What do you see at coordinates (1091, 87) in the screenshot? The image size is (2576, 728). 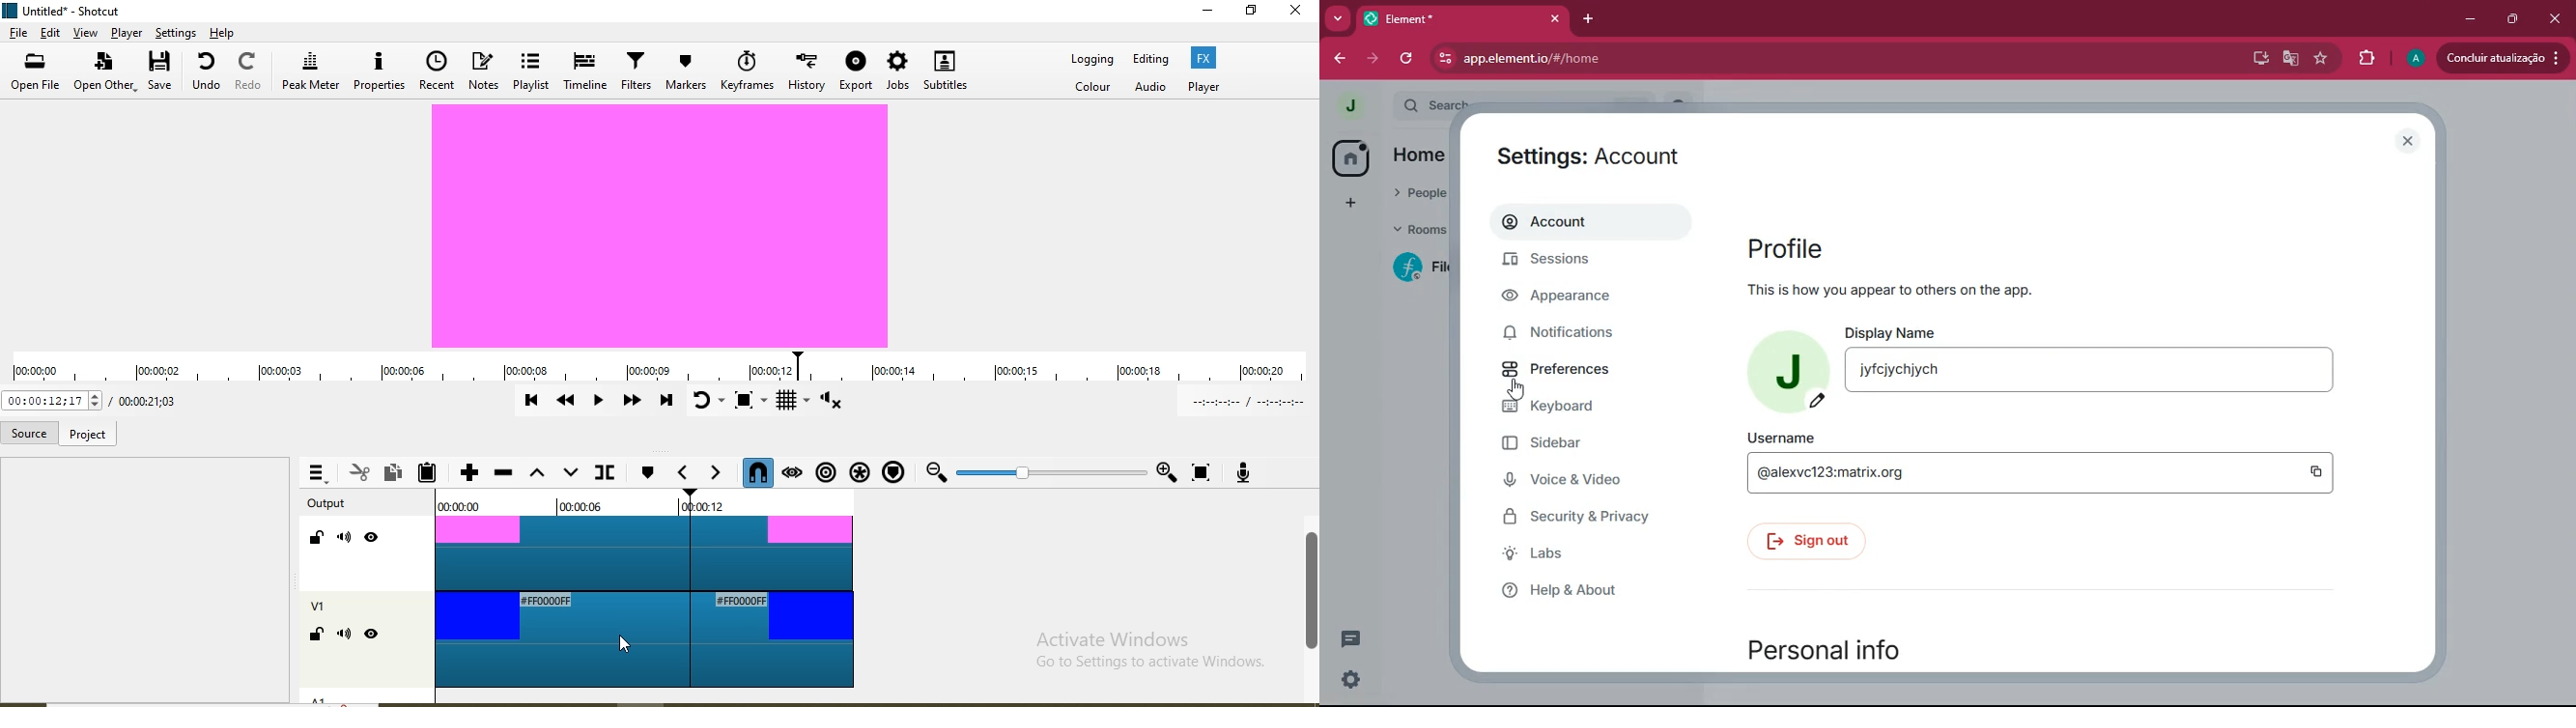 I see `Color` at bounding box center [1091, 87].